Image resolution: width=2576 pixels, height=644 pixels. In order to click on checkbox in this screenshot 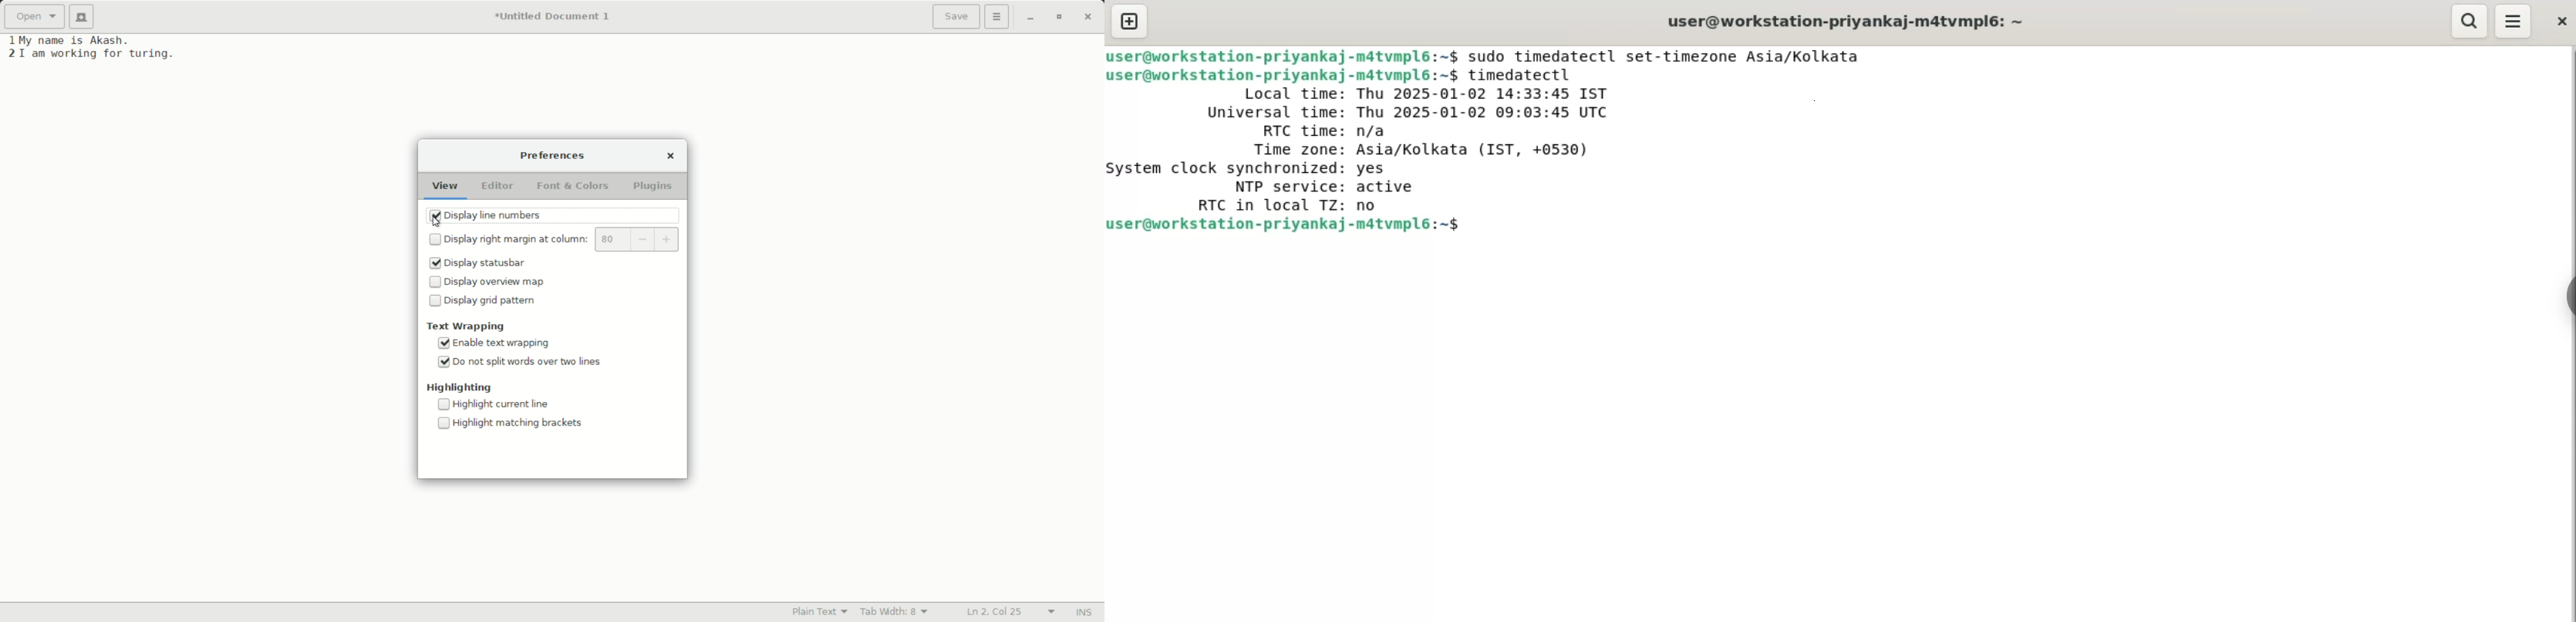, I will do `click(435, 281)`.